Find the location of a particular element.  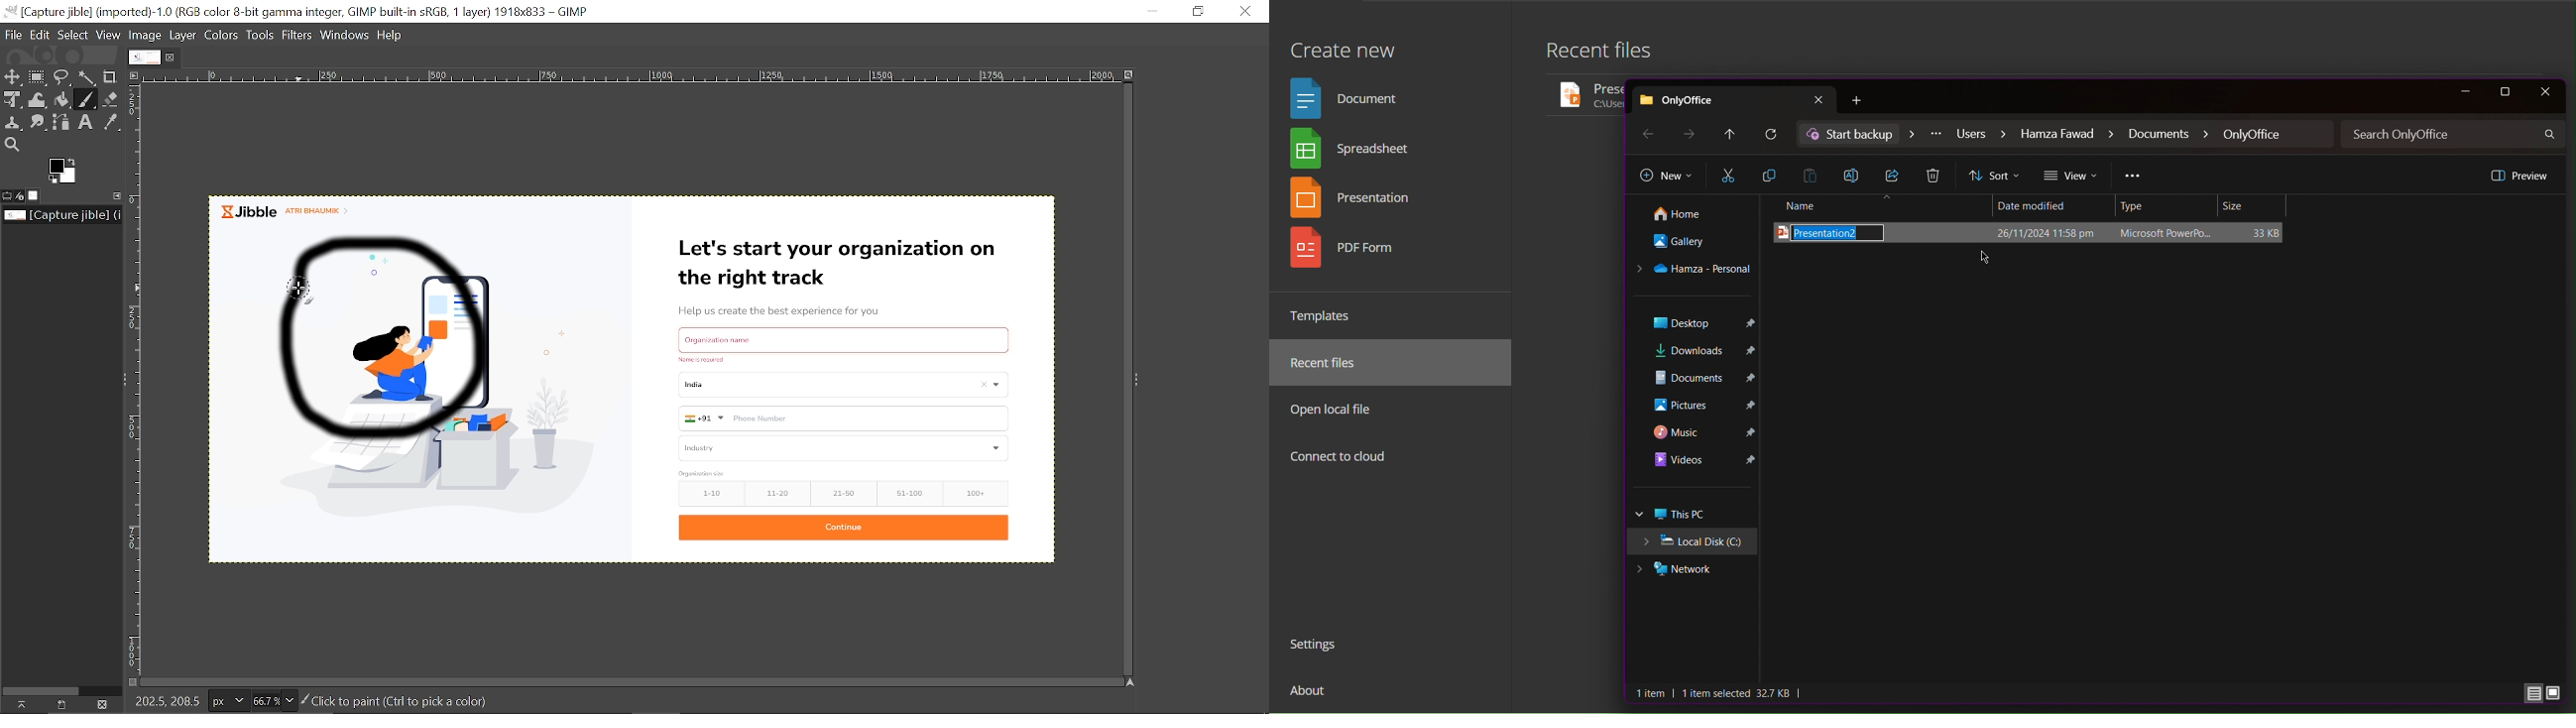

Maximize is located at coordinates (2508, 92).